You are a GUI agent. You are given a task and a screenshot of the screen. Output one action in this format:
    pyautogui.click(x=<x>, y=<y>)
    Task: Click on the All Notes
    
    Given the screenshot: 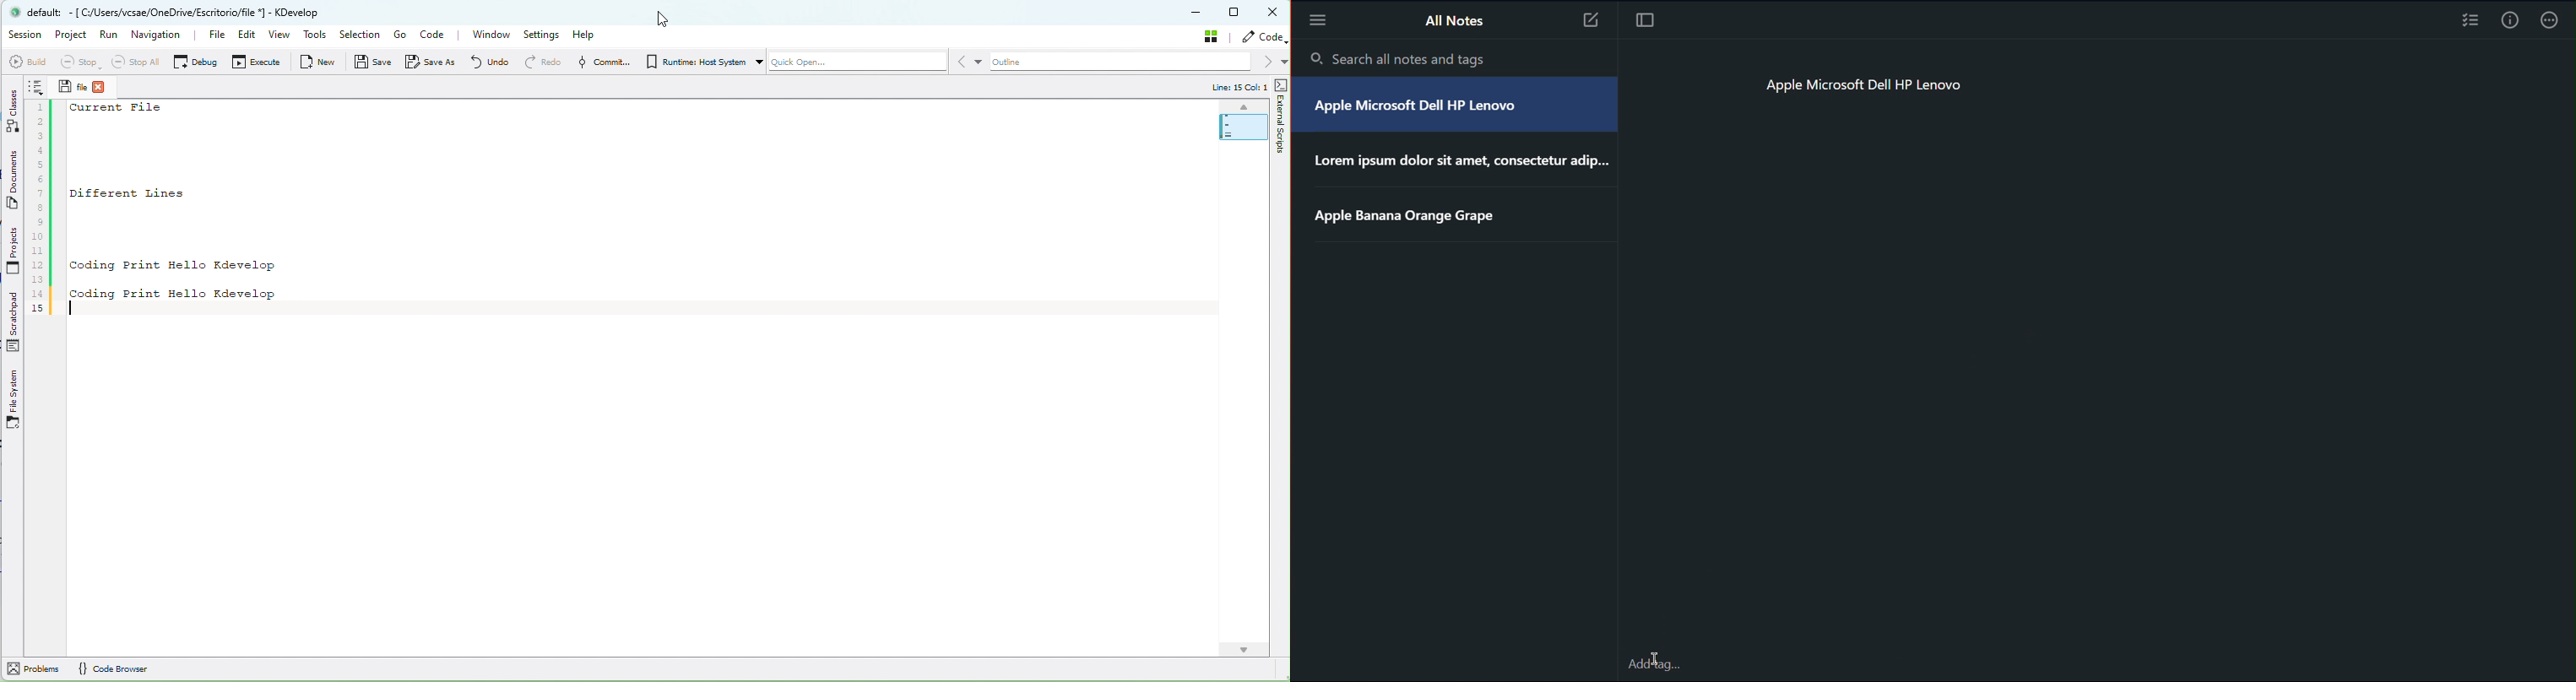 What is the action you would take?
    pyautogui.click(x=1454, y=19)
    